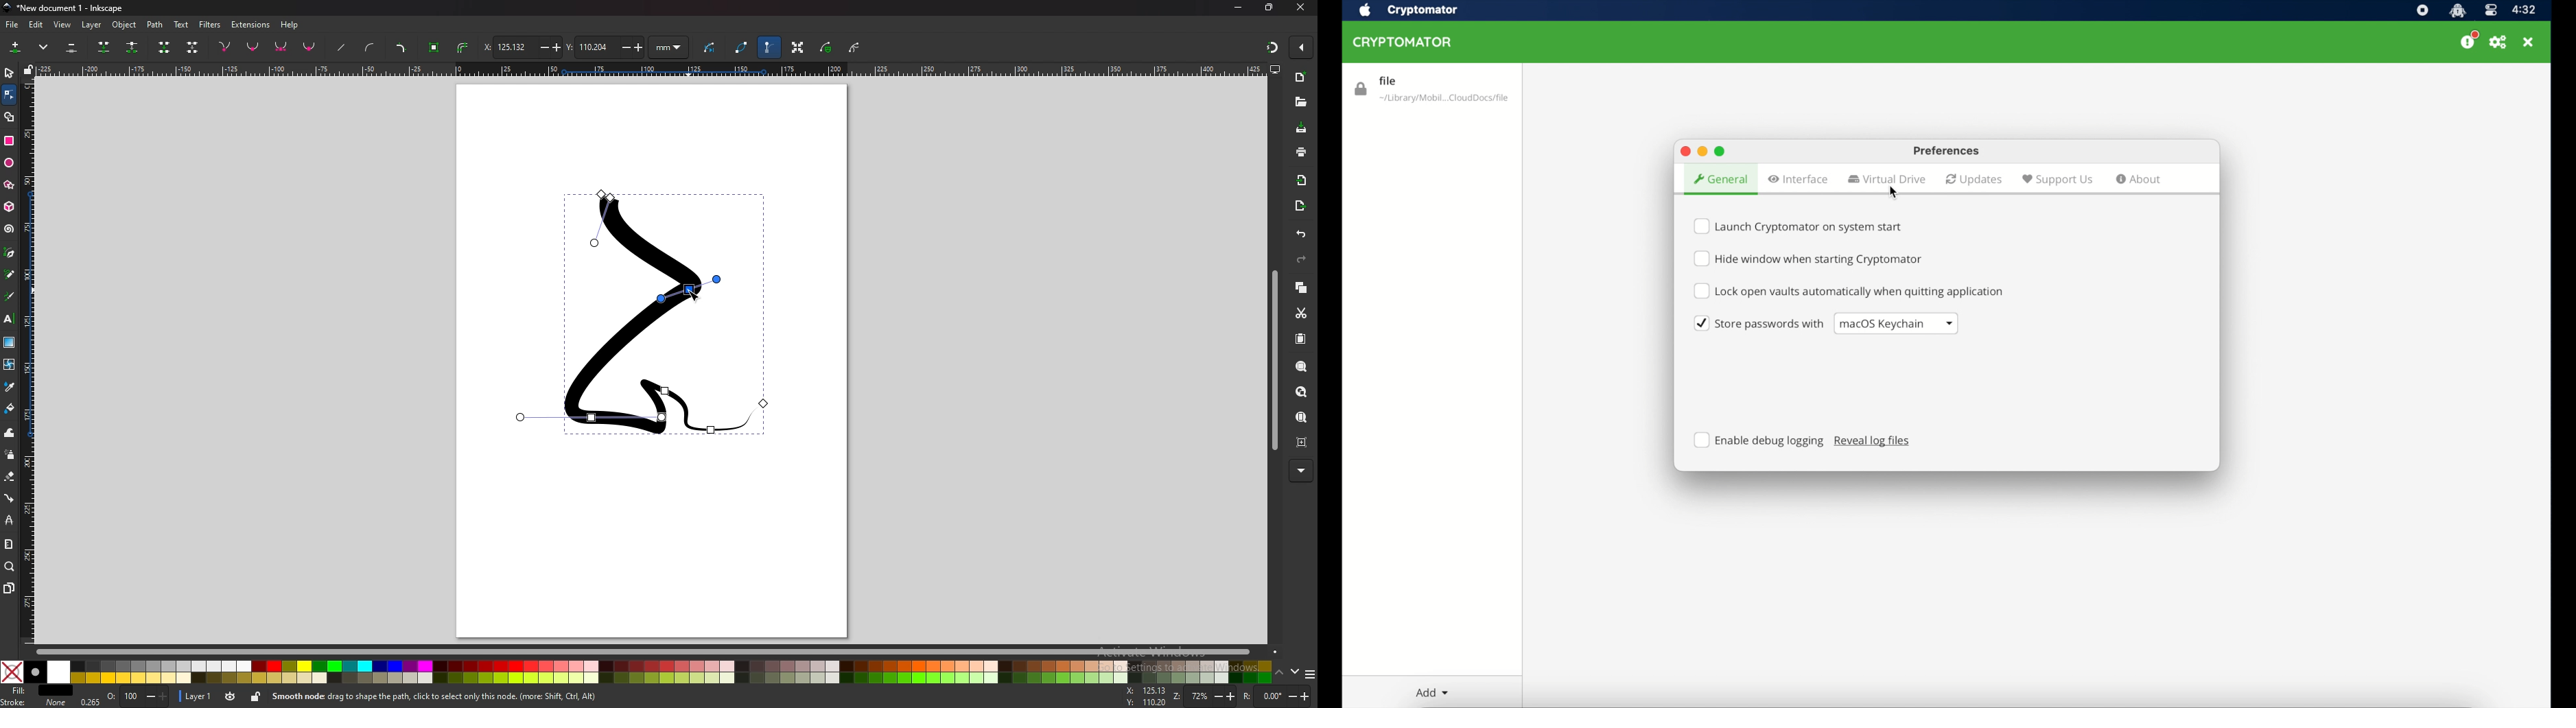  I want to click on cryptomator, so click(1406, 43).